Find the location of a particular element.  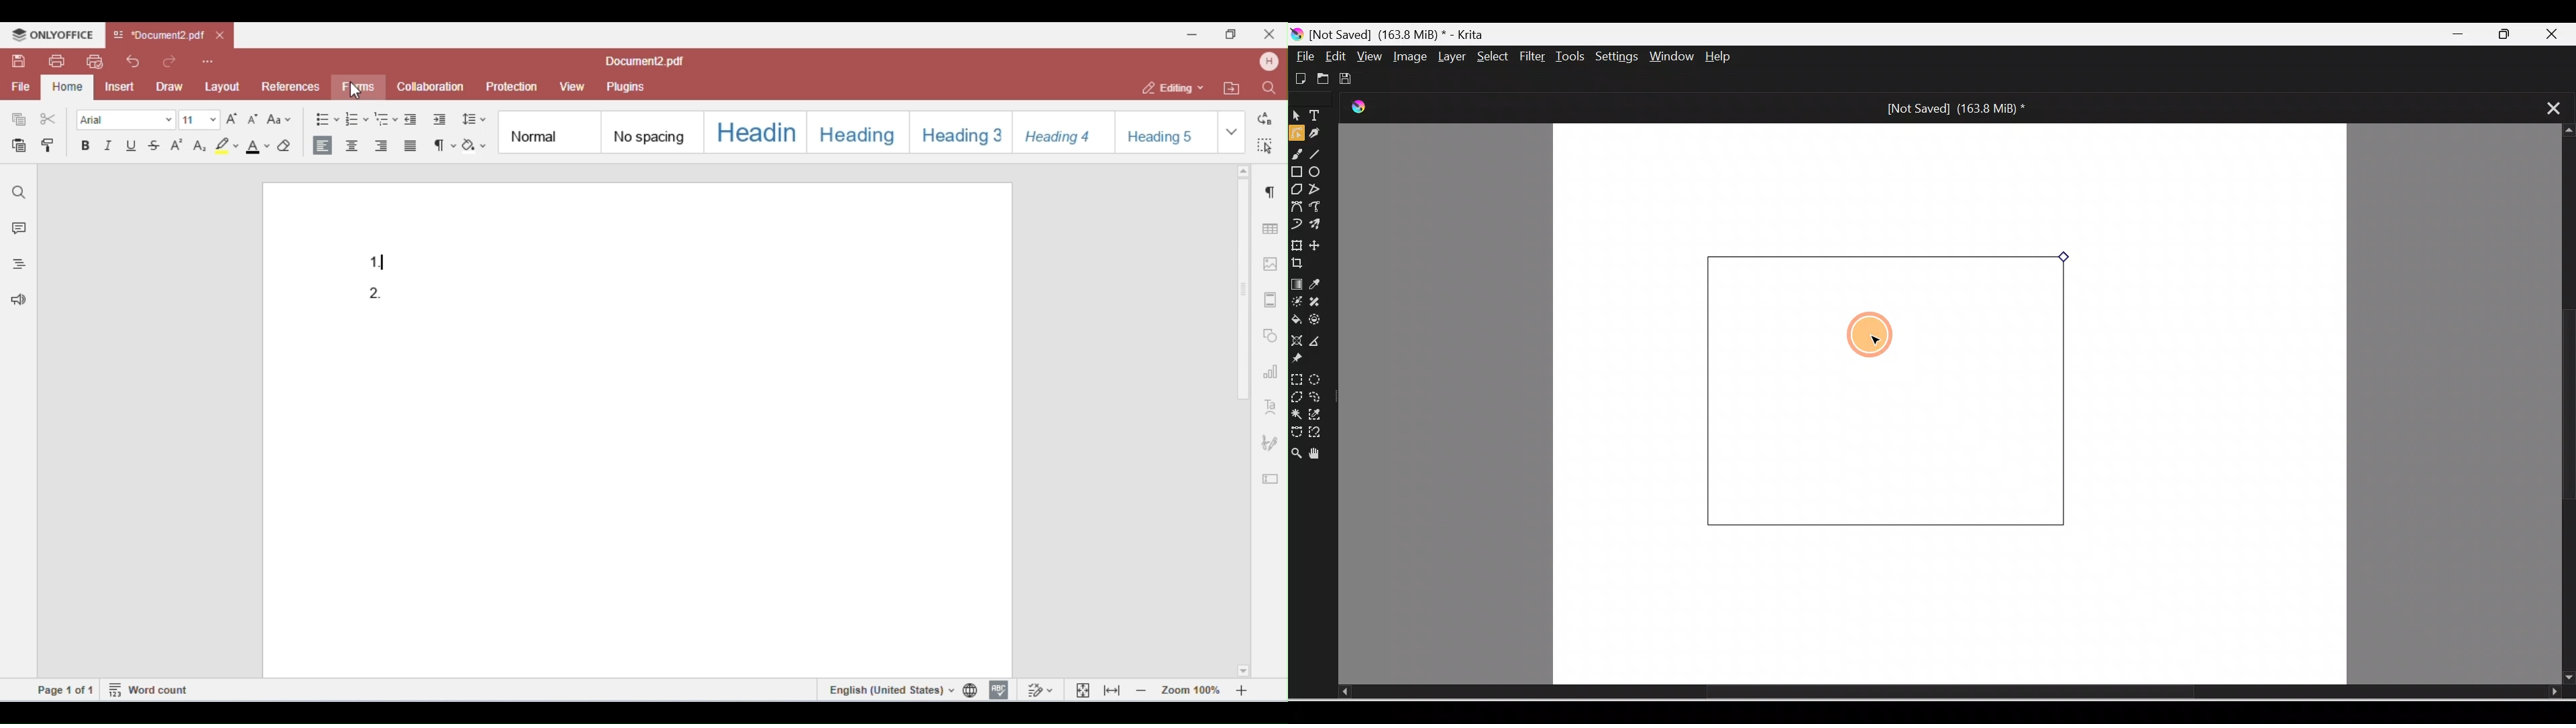

Close is located at coordinates (2559, 32).